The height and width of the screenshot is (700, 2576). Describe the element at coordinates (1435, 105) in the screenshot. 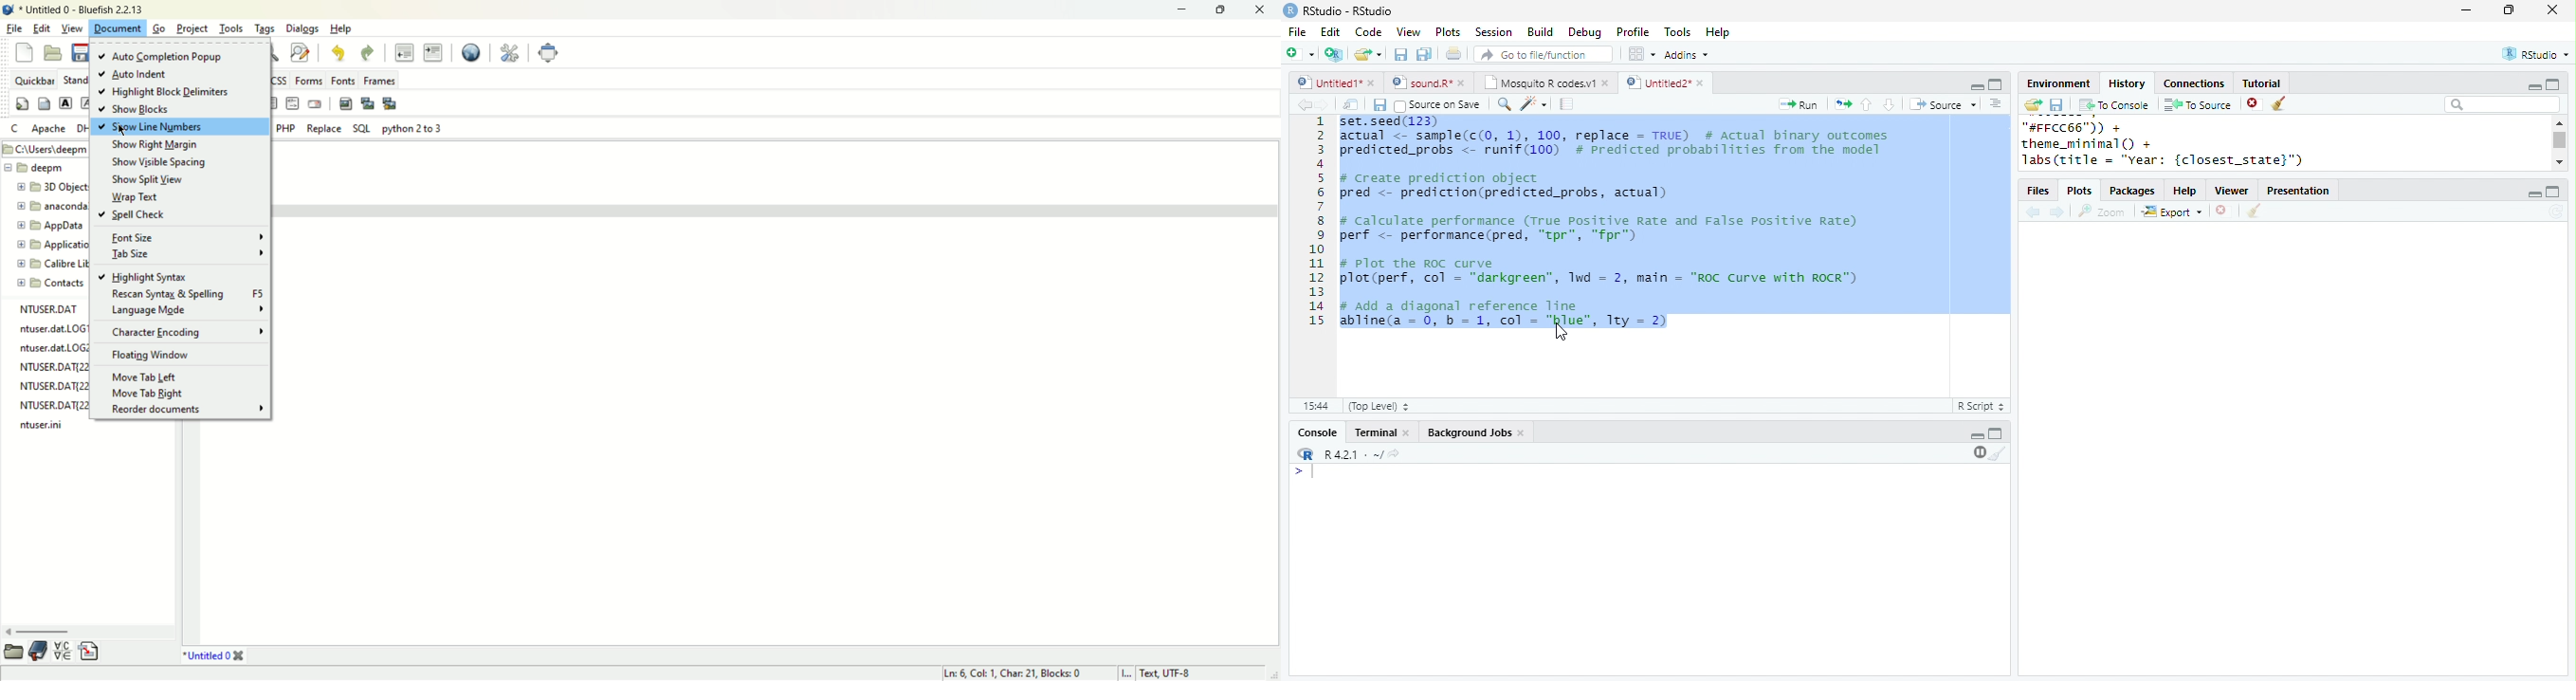

I see `Source on Save` at that location.